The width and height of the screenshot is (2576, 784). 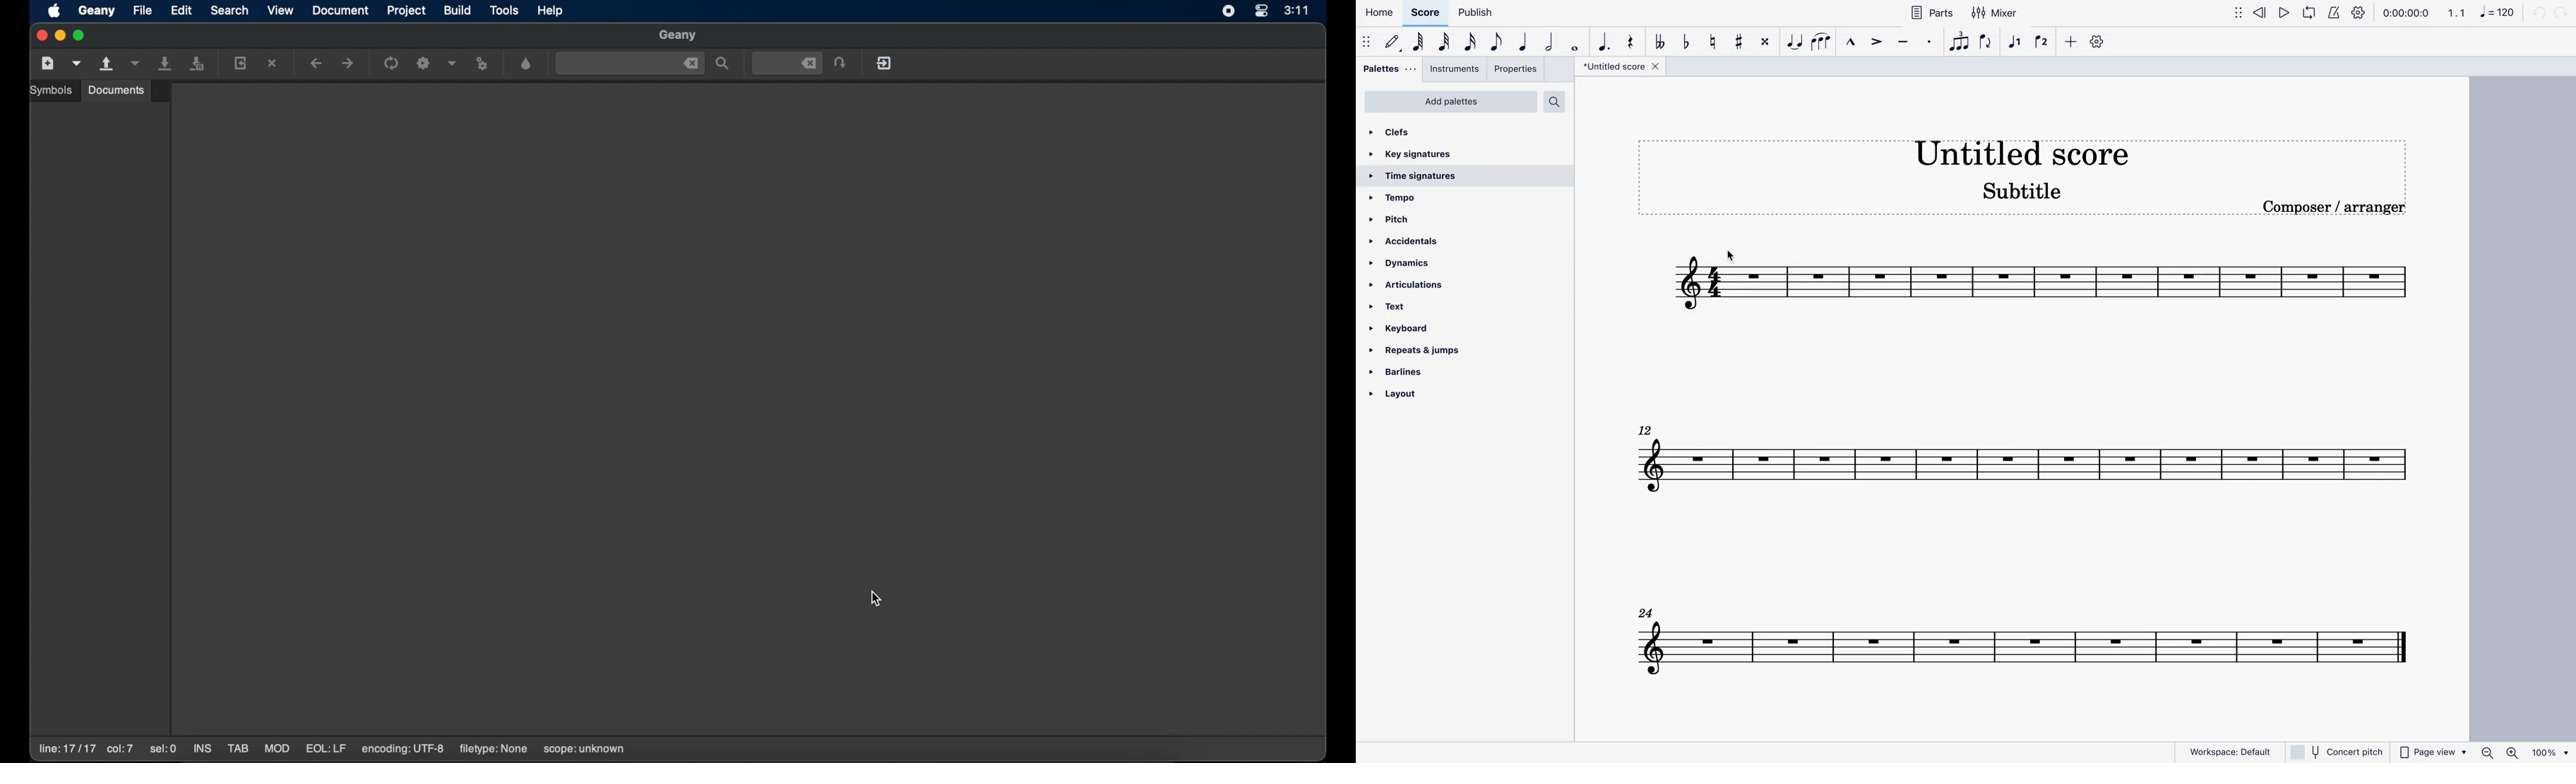 I want to click on half note, so click(x=1549, y=45).